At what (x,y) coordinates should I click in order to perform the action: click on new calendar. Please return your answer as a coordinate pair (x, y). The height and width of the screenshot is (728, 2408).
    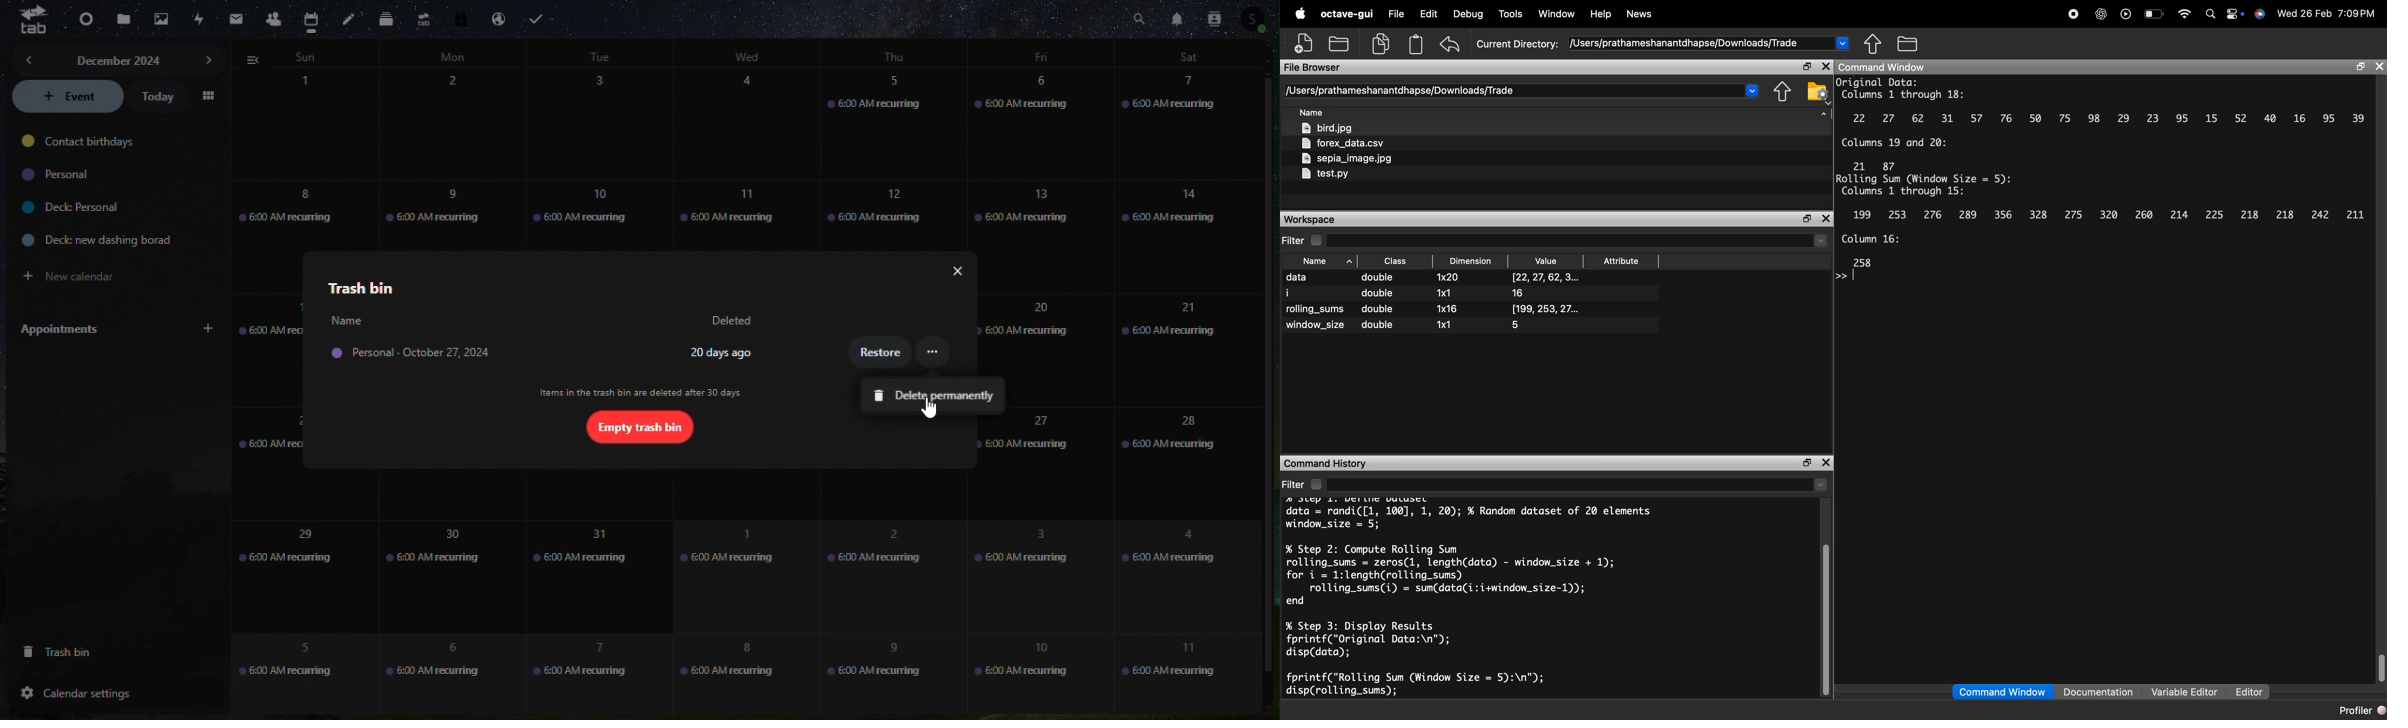
    Looking at the image, I should click on (86, 273).